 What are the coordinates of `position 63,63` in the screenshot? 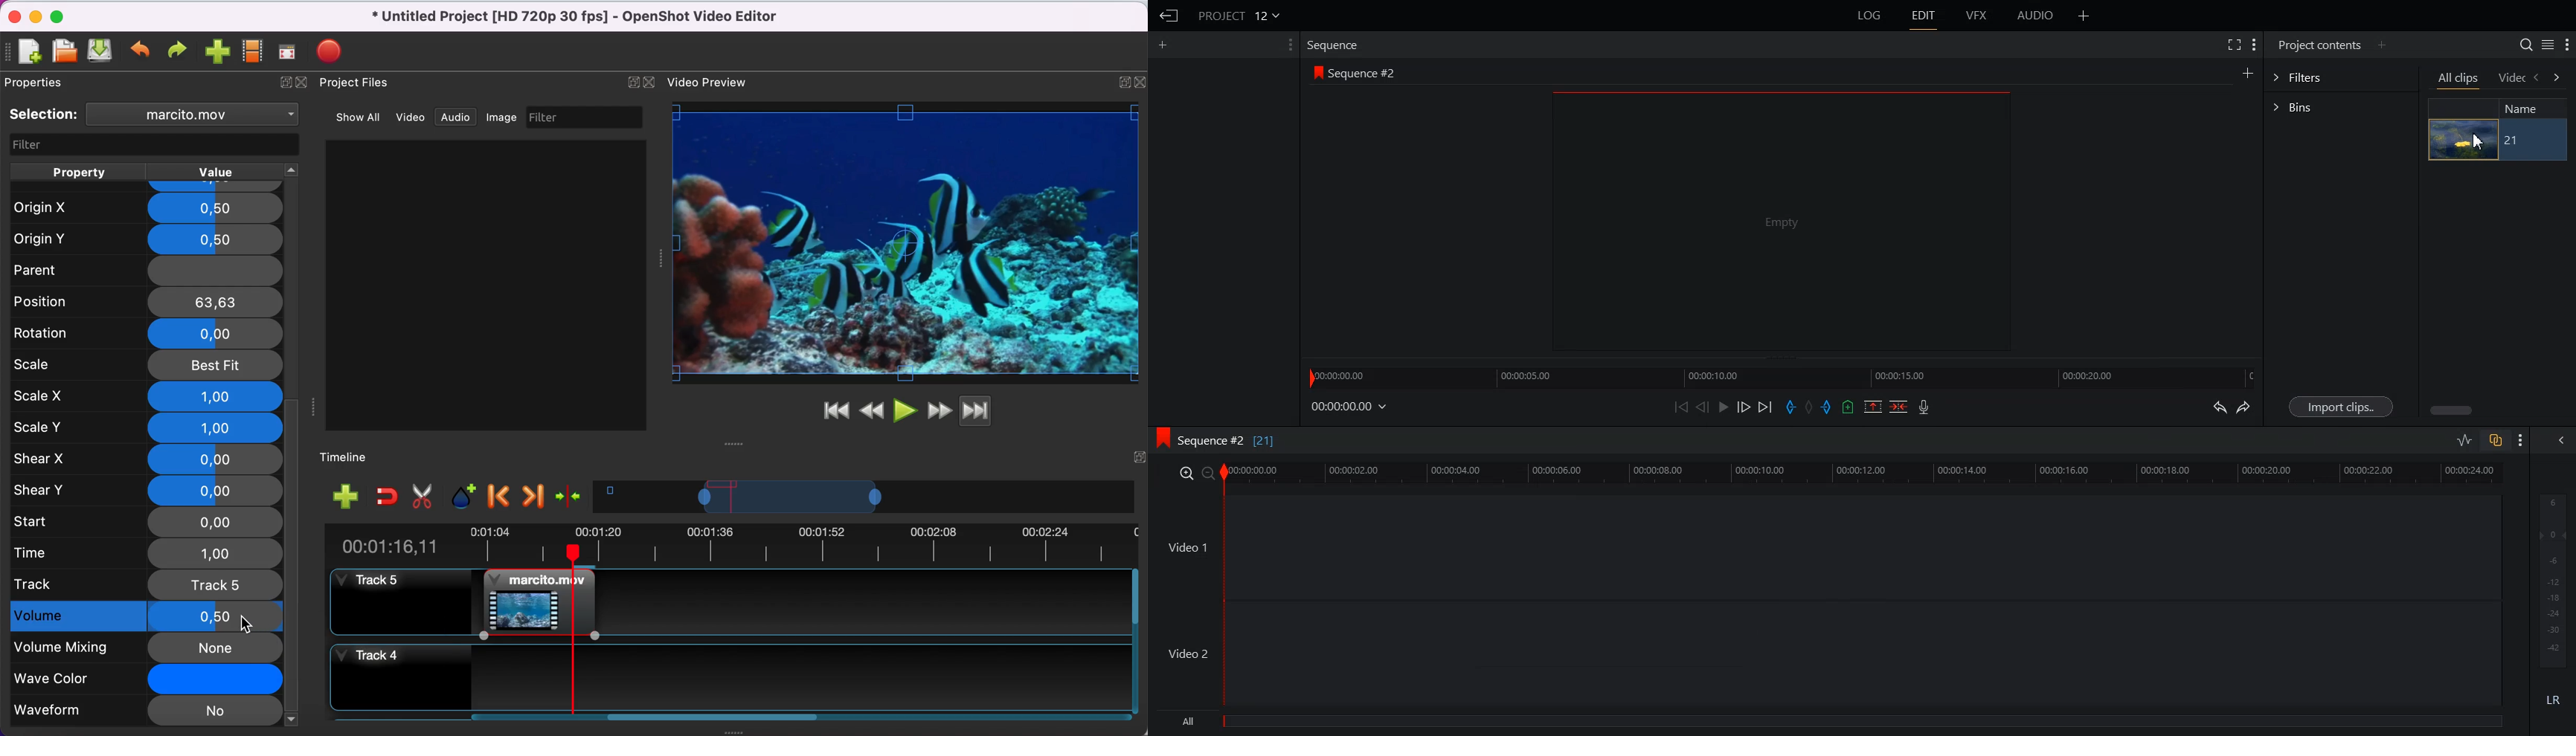 It's located at (149, 302).